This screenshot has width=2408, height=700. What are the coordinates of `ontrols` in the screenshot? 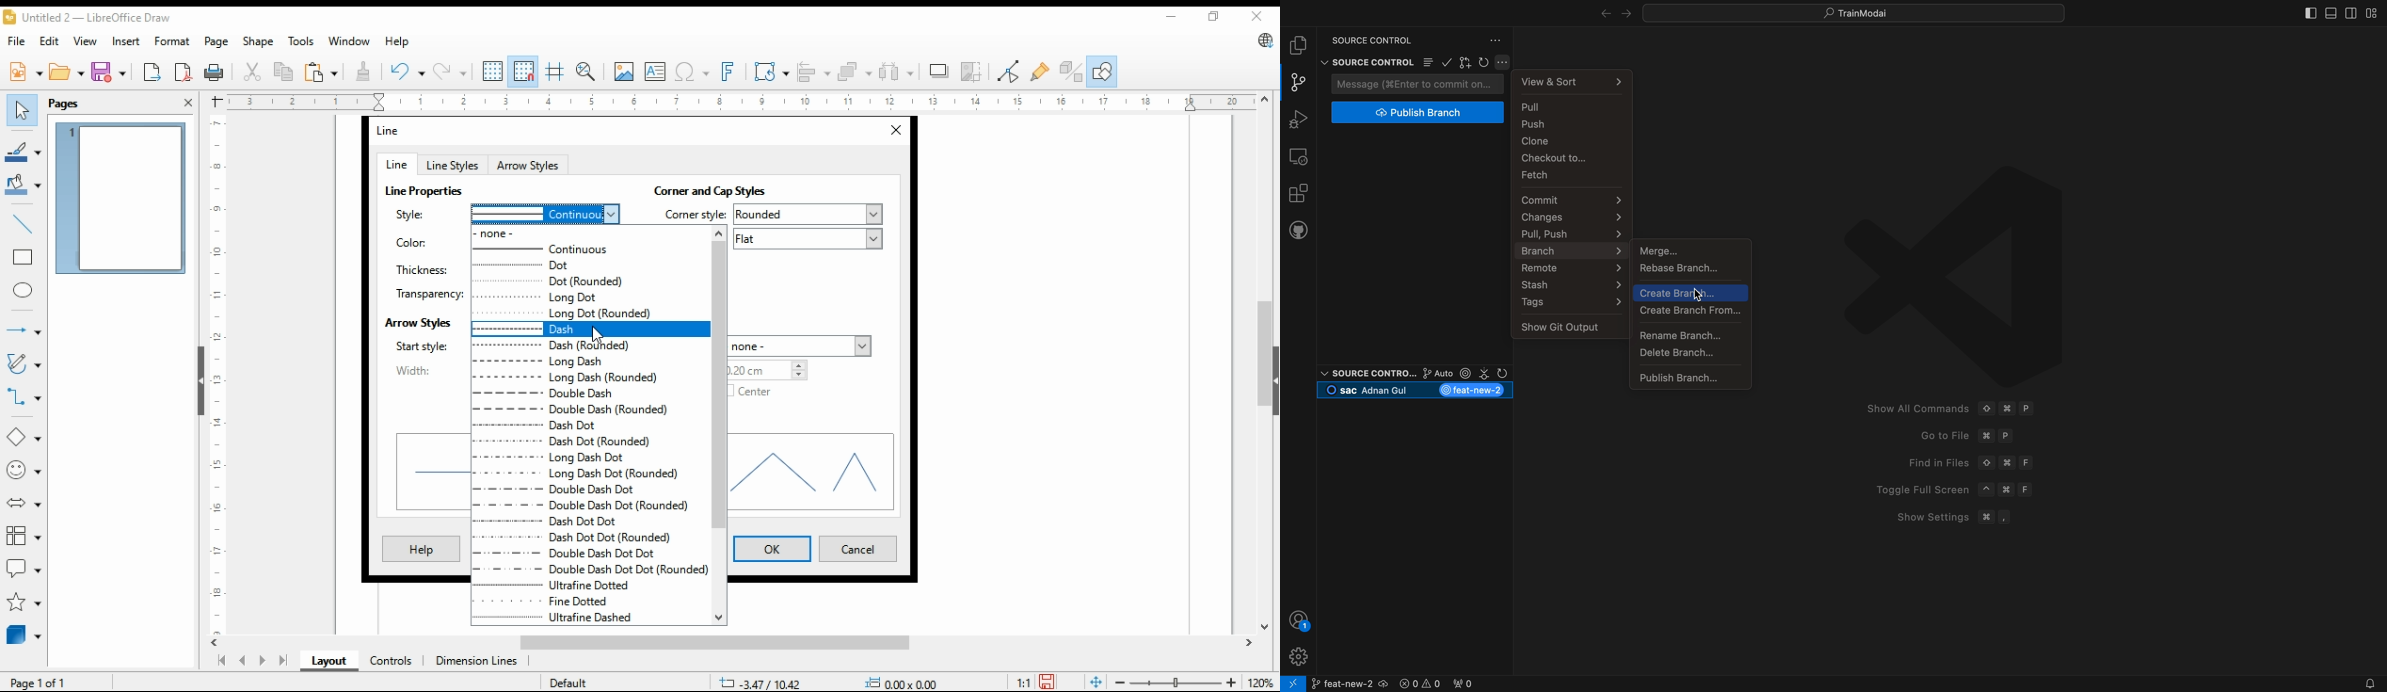 It's located at (392, 661).